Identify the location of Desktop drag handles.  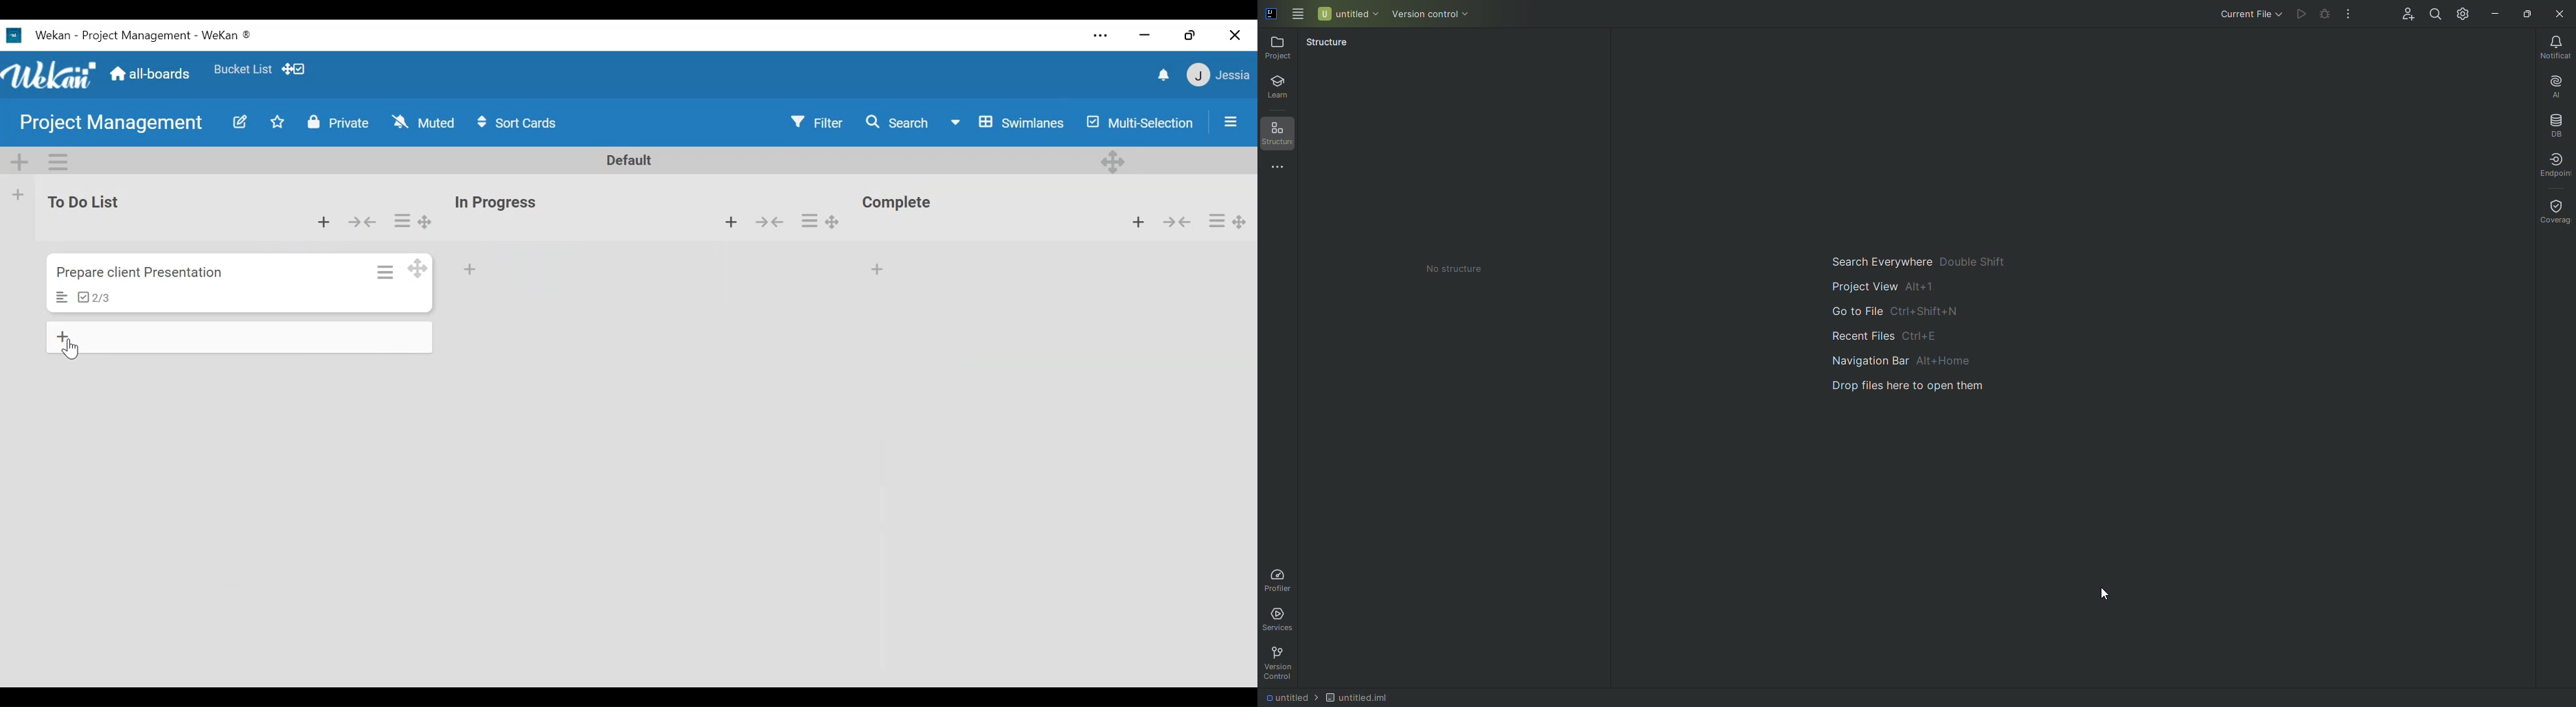
(419, 268).